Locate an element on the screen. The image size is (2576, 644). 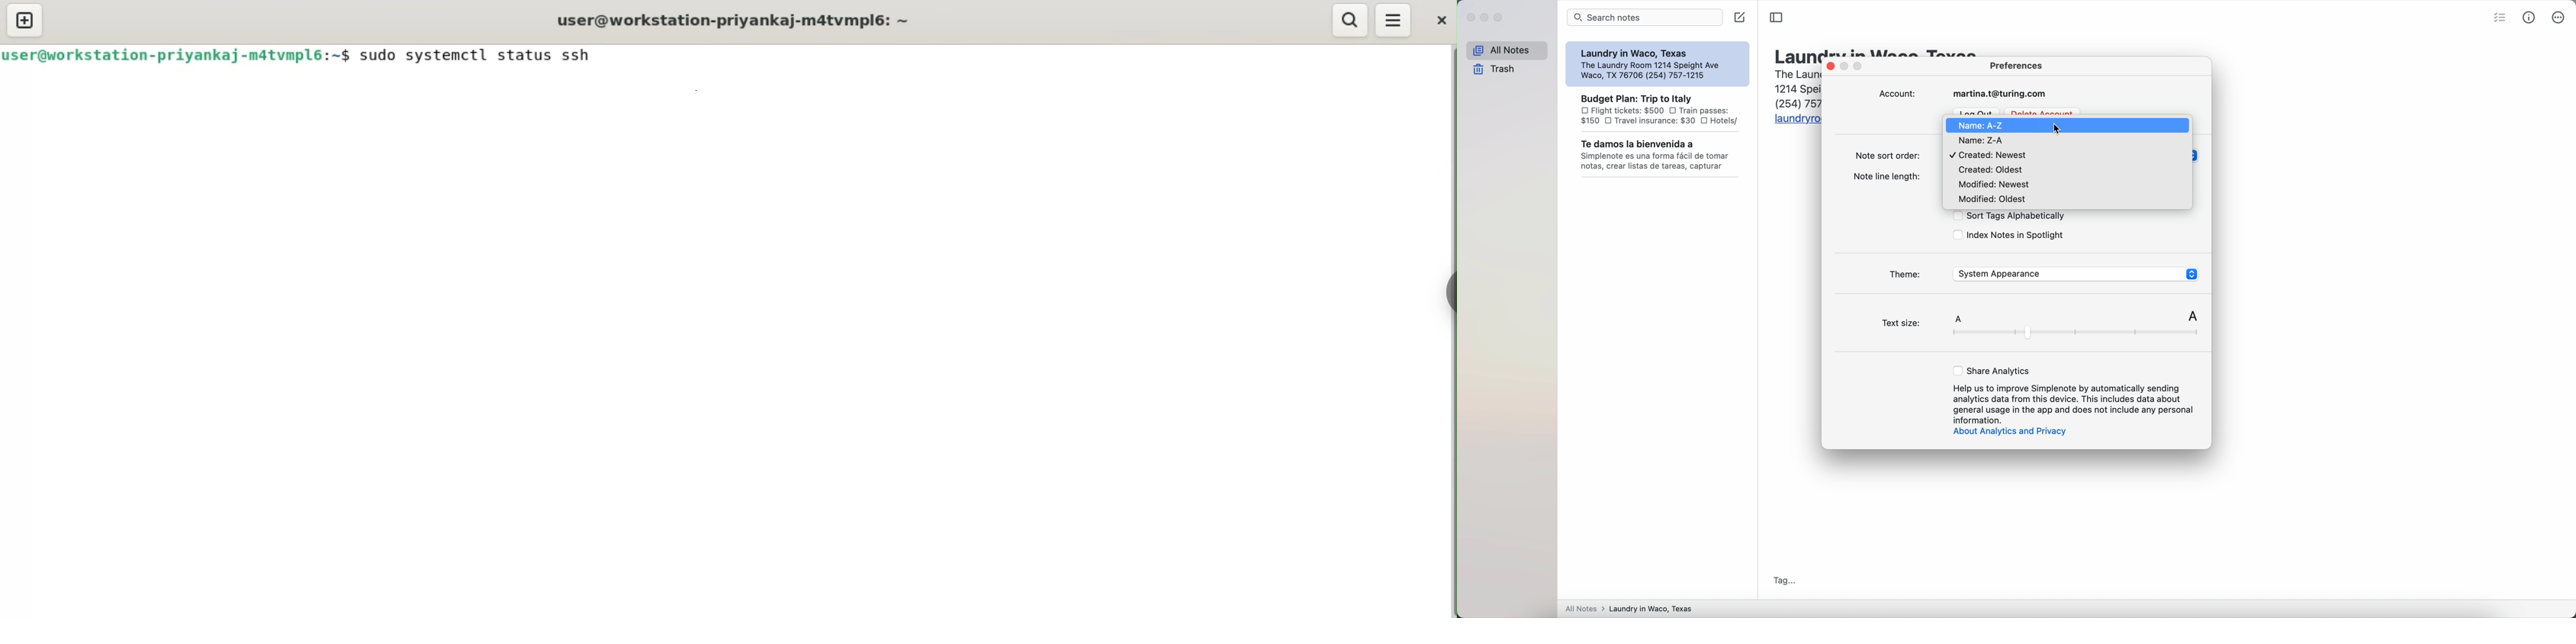
All notes is located at coordinates (1507, 51).